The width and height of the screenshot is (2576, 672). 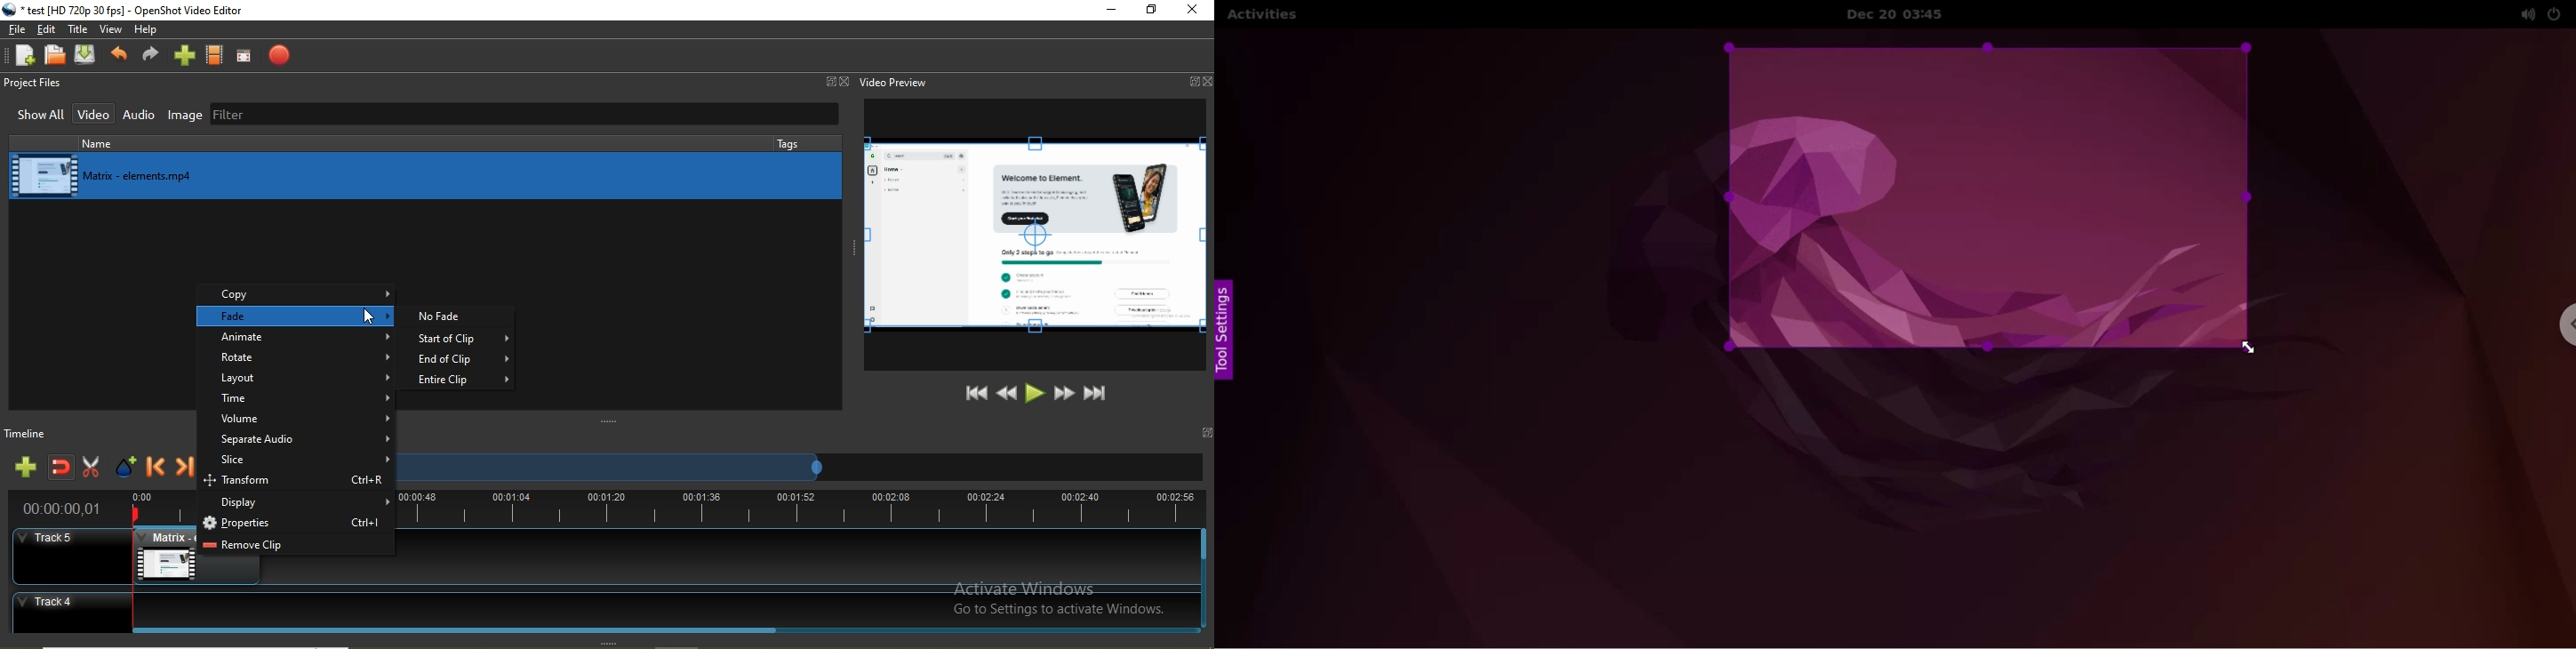 What do you see at coordinates (49, 29) in the screenshot?
I see `Edit ` at bounding box center [49, 29].